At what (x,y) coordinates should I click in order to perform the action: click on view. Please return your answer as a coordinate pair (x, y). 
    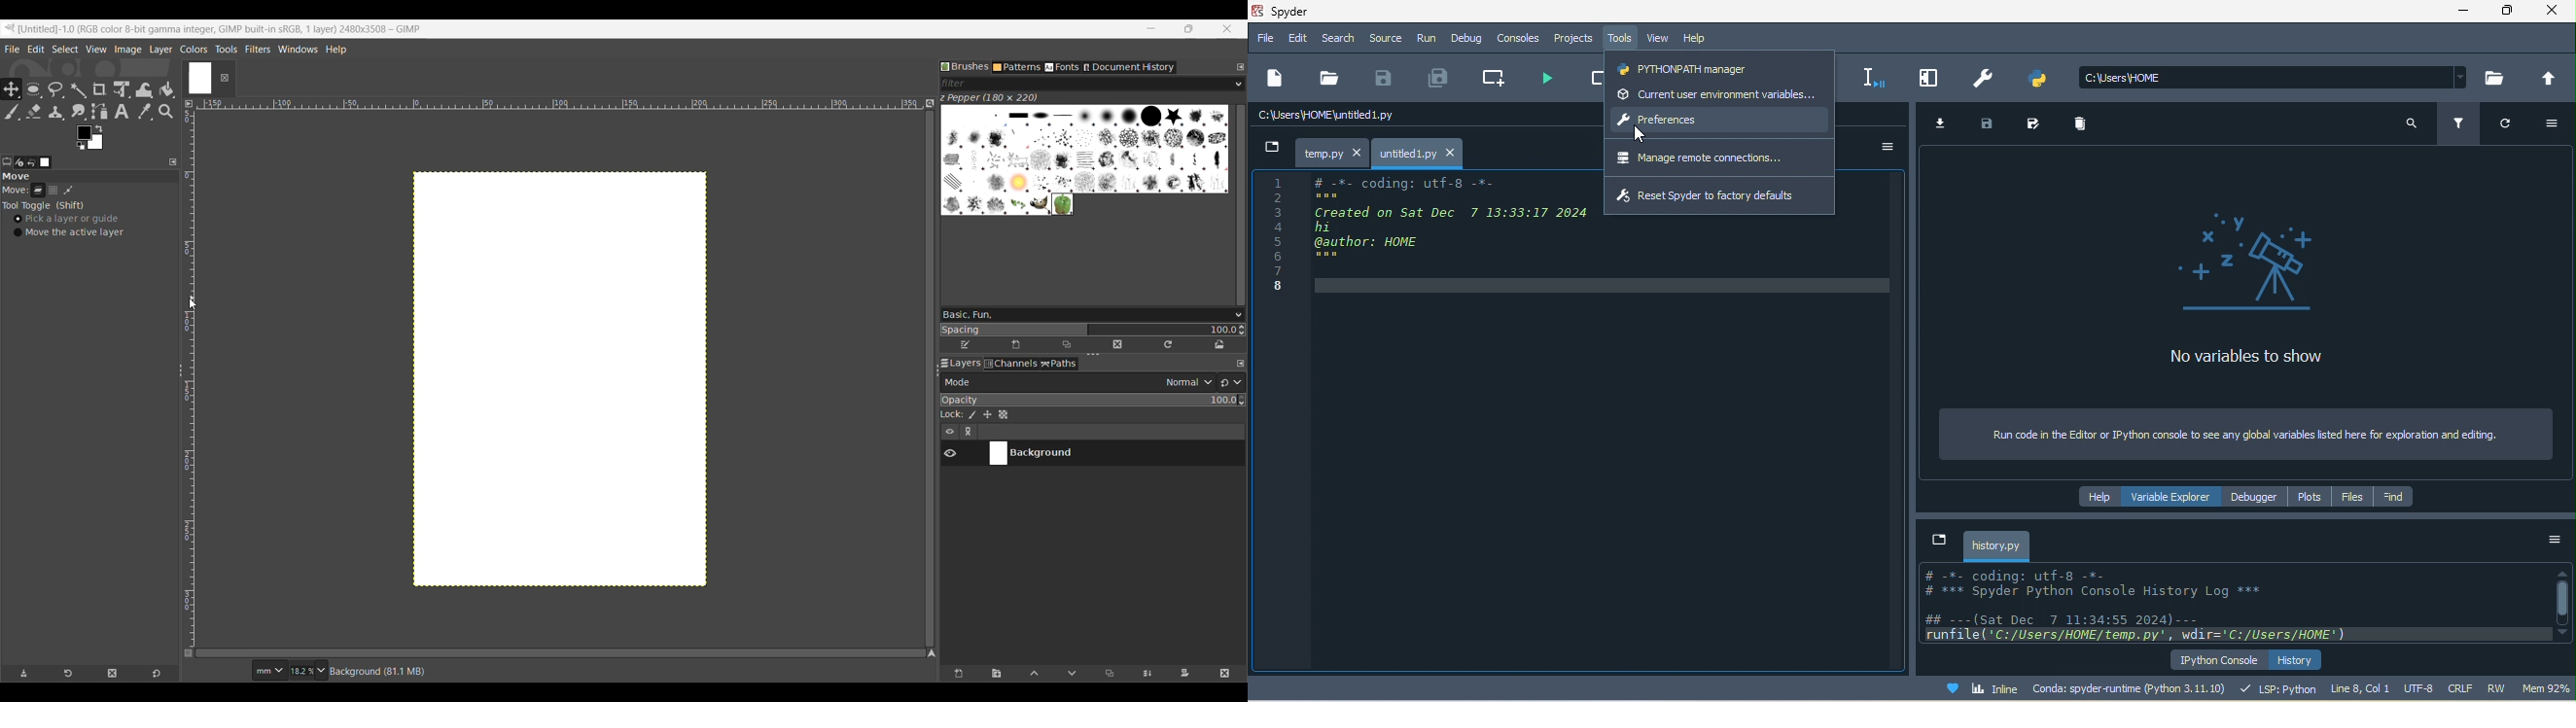
    Looking at the image, I should click on (1658, 36).